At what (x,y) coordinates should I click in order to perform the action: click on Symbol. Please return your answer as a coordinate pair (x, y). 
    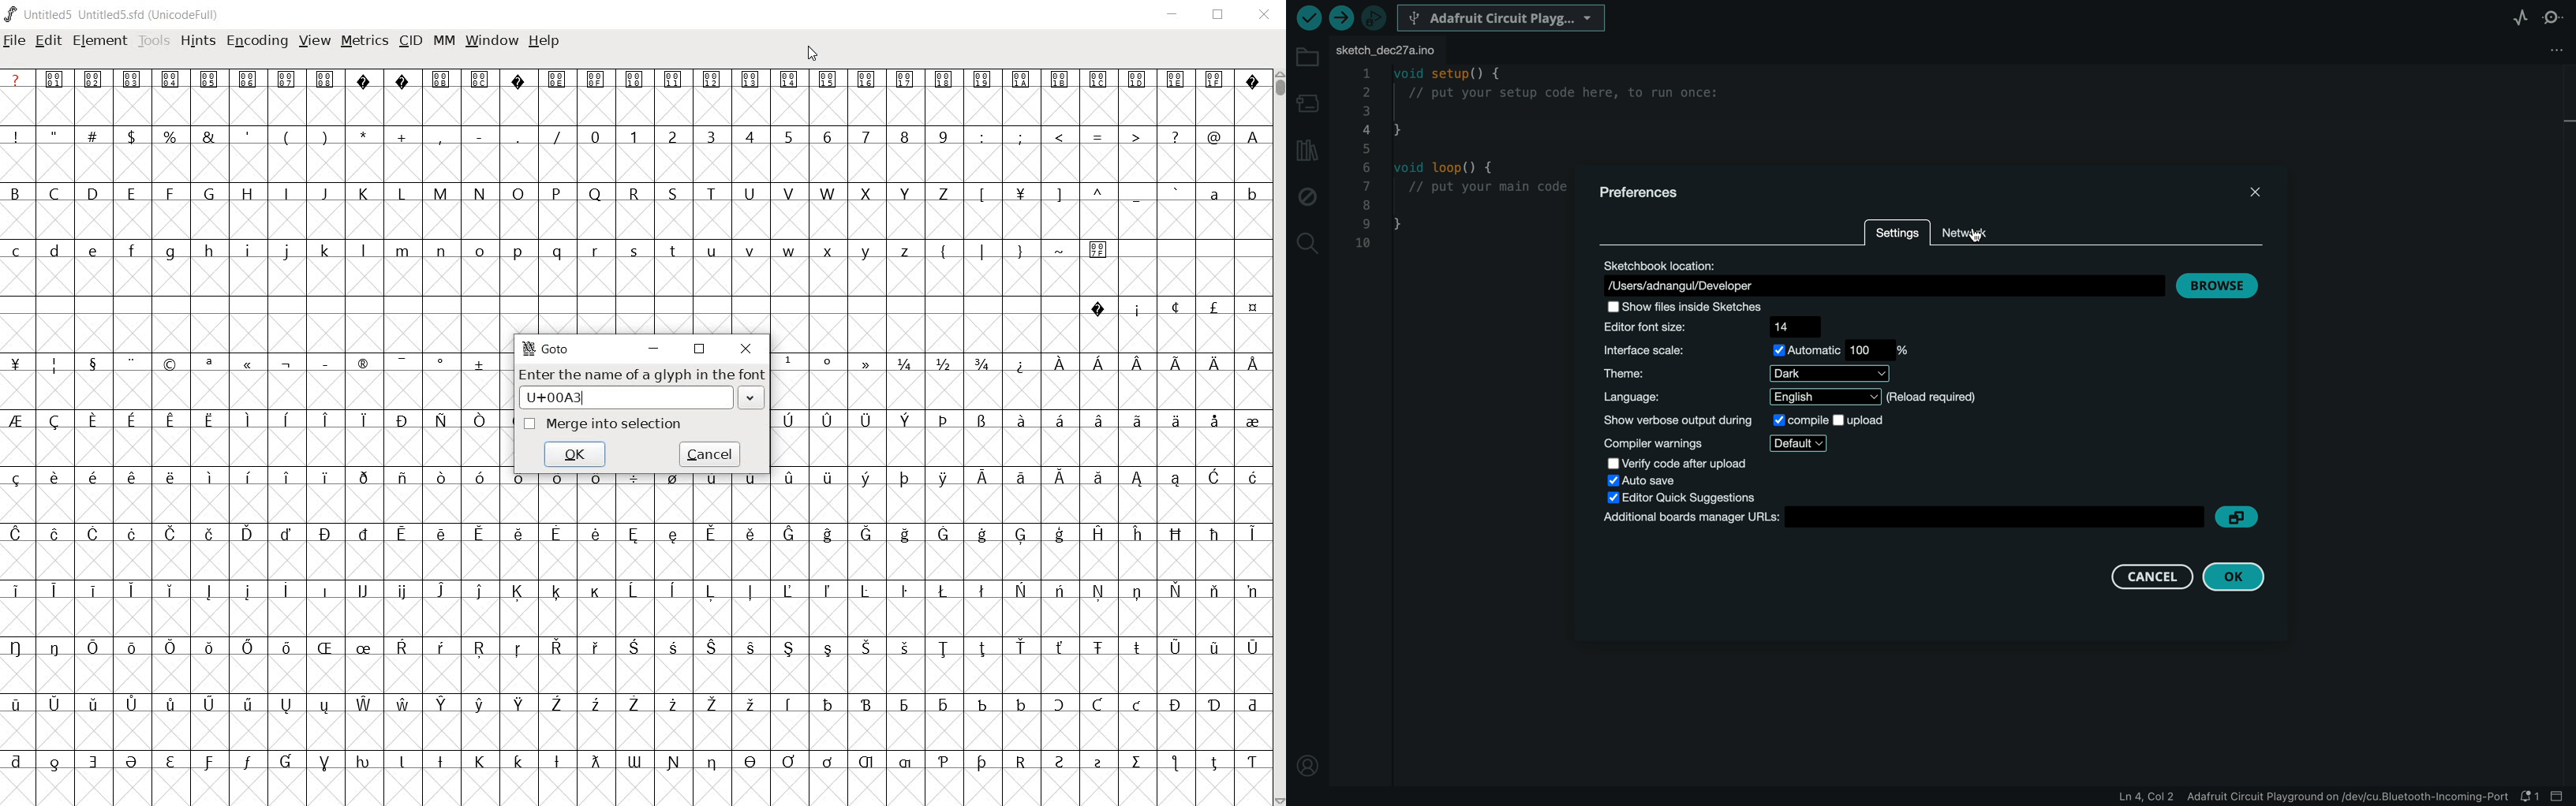
    Looking at the image, I should click on (634, 536).